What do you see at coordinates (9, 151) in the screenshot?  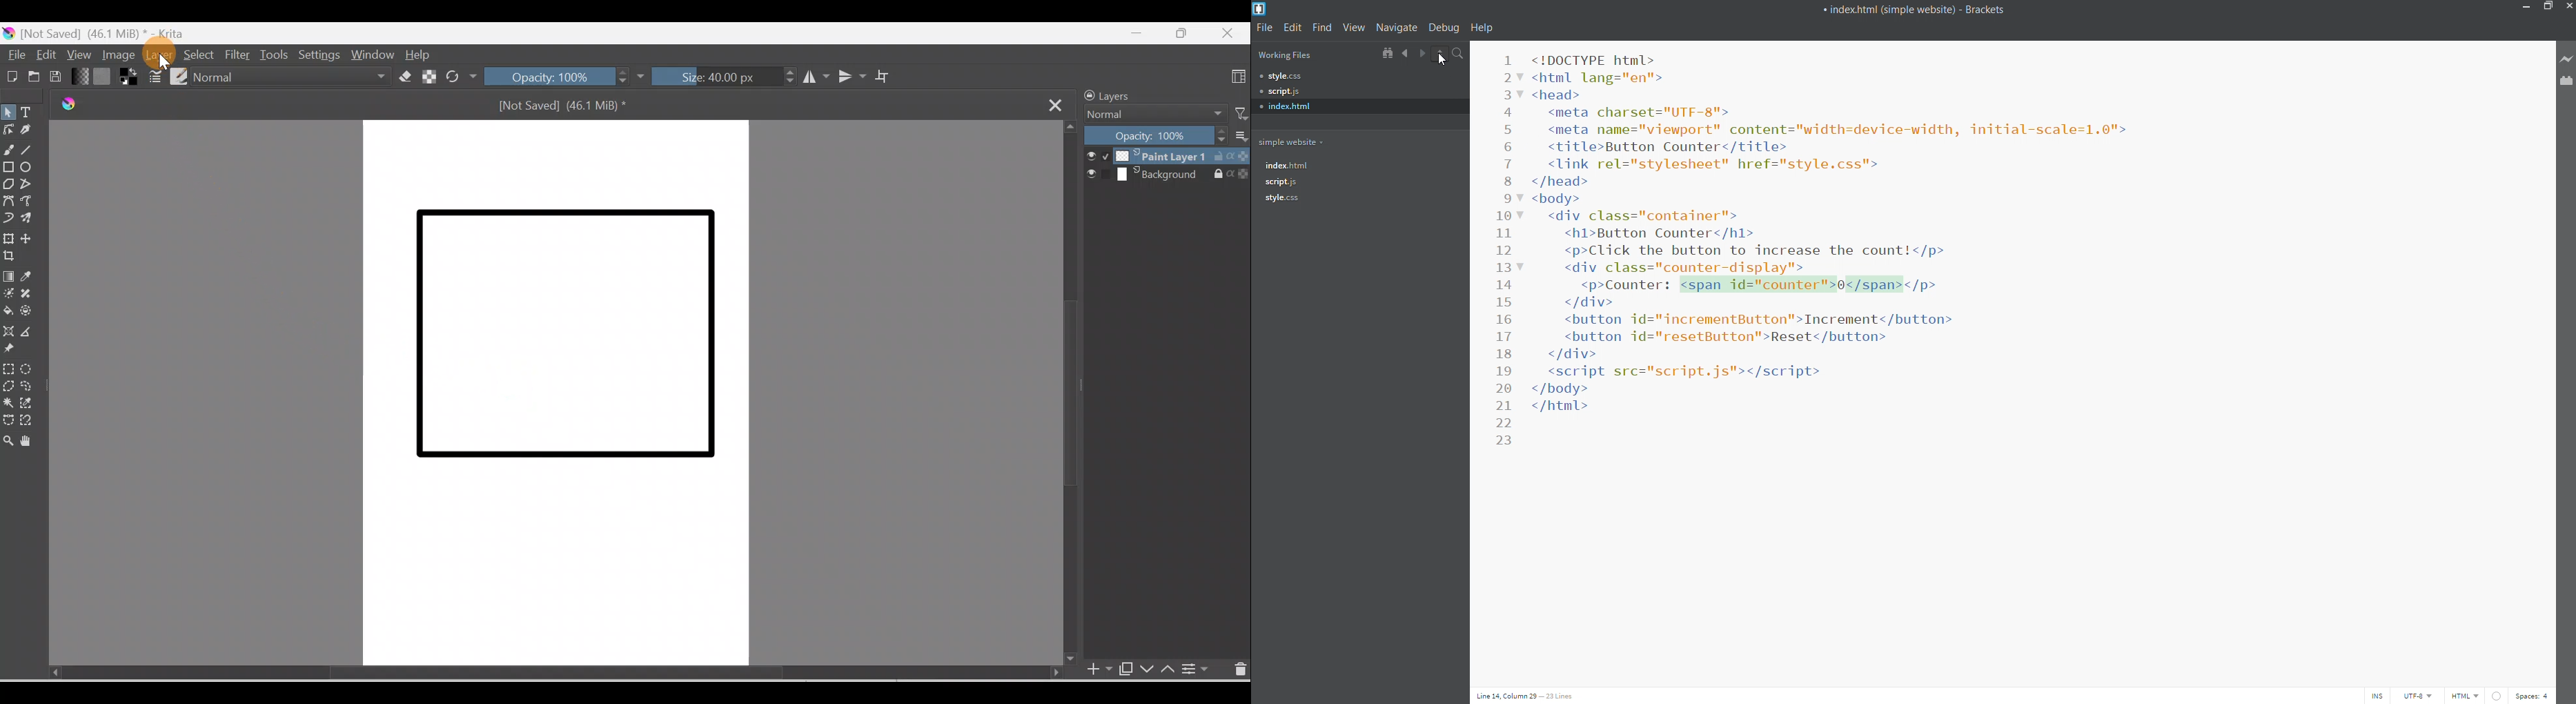 I see `Freehand brush tool` at bounding box center [9, 151].